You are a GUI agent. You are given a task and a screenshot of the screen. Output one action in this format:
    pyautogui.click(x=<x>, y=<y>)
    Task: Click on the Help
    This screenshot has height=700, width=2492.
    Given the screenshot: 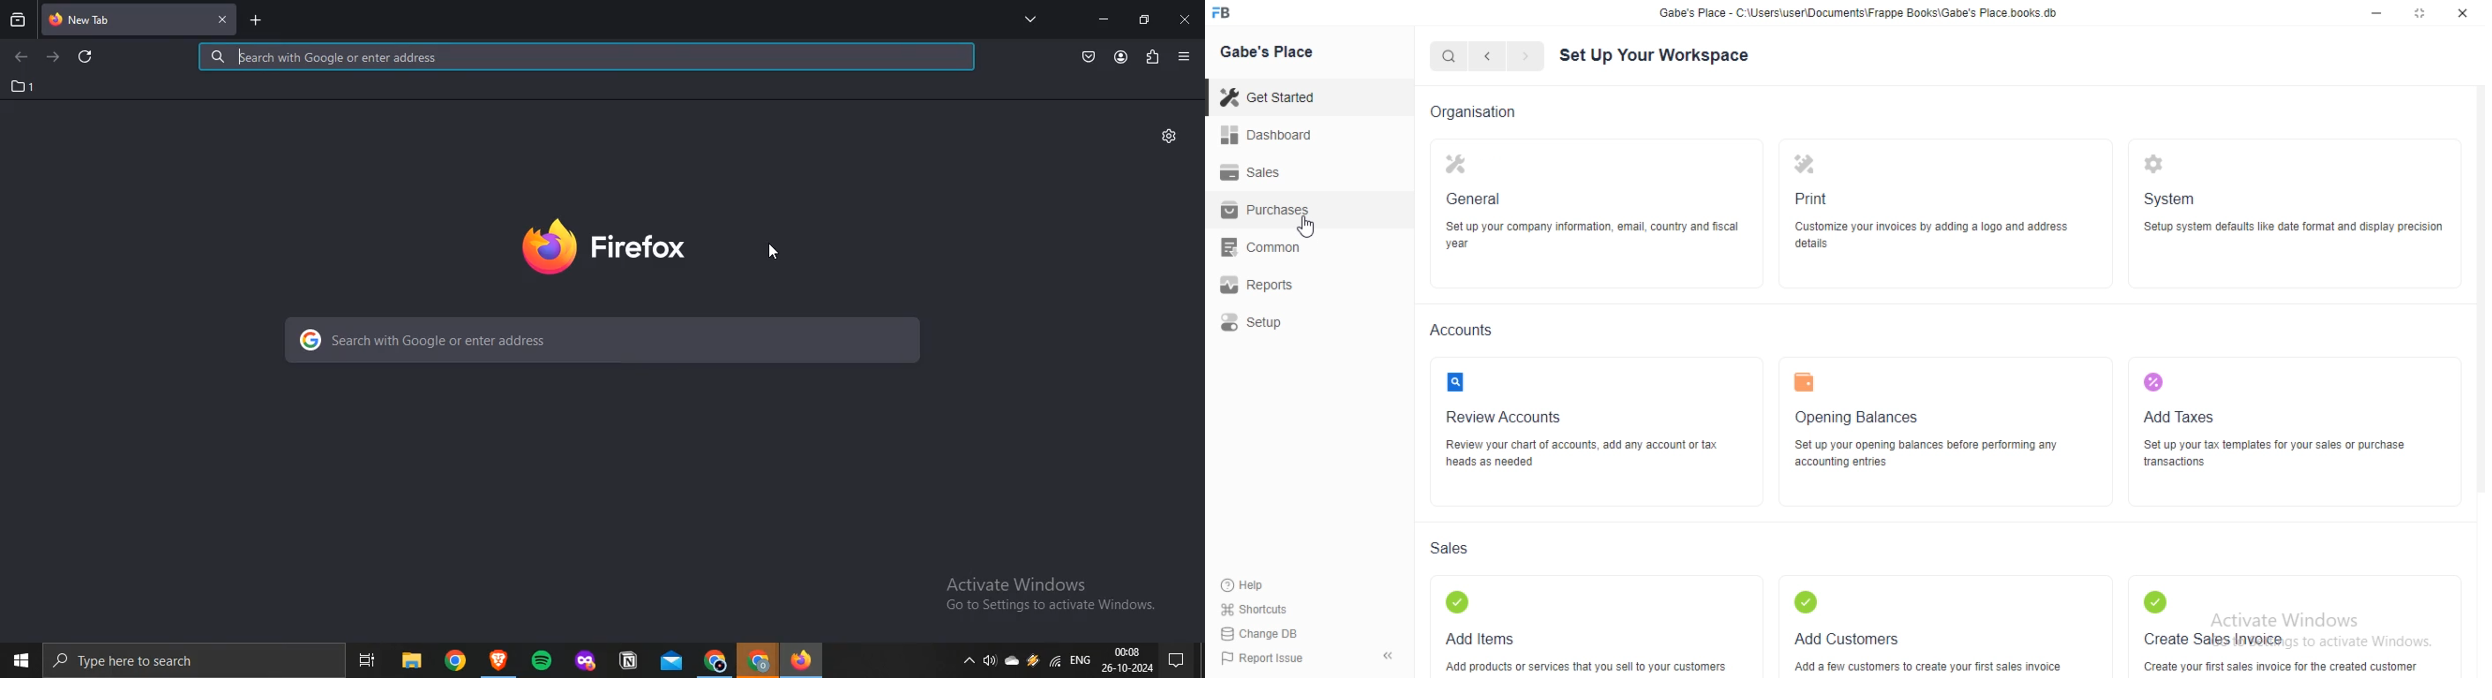 What is the action you would take?
    pyautogui.click(x=1245, y=586)
    